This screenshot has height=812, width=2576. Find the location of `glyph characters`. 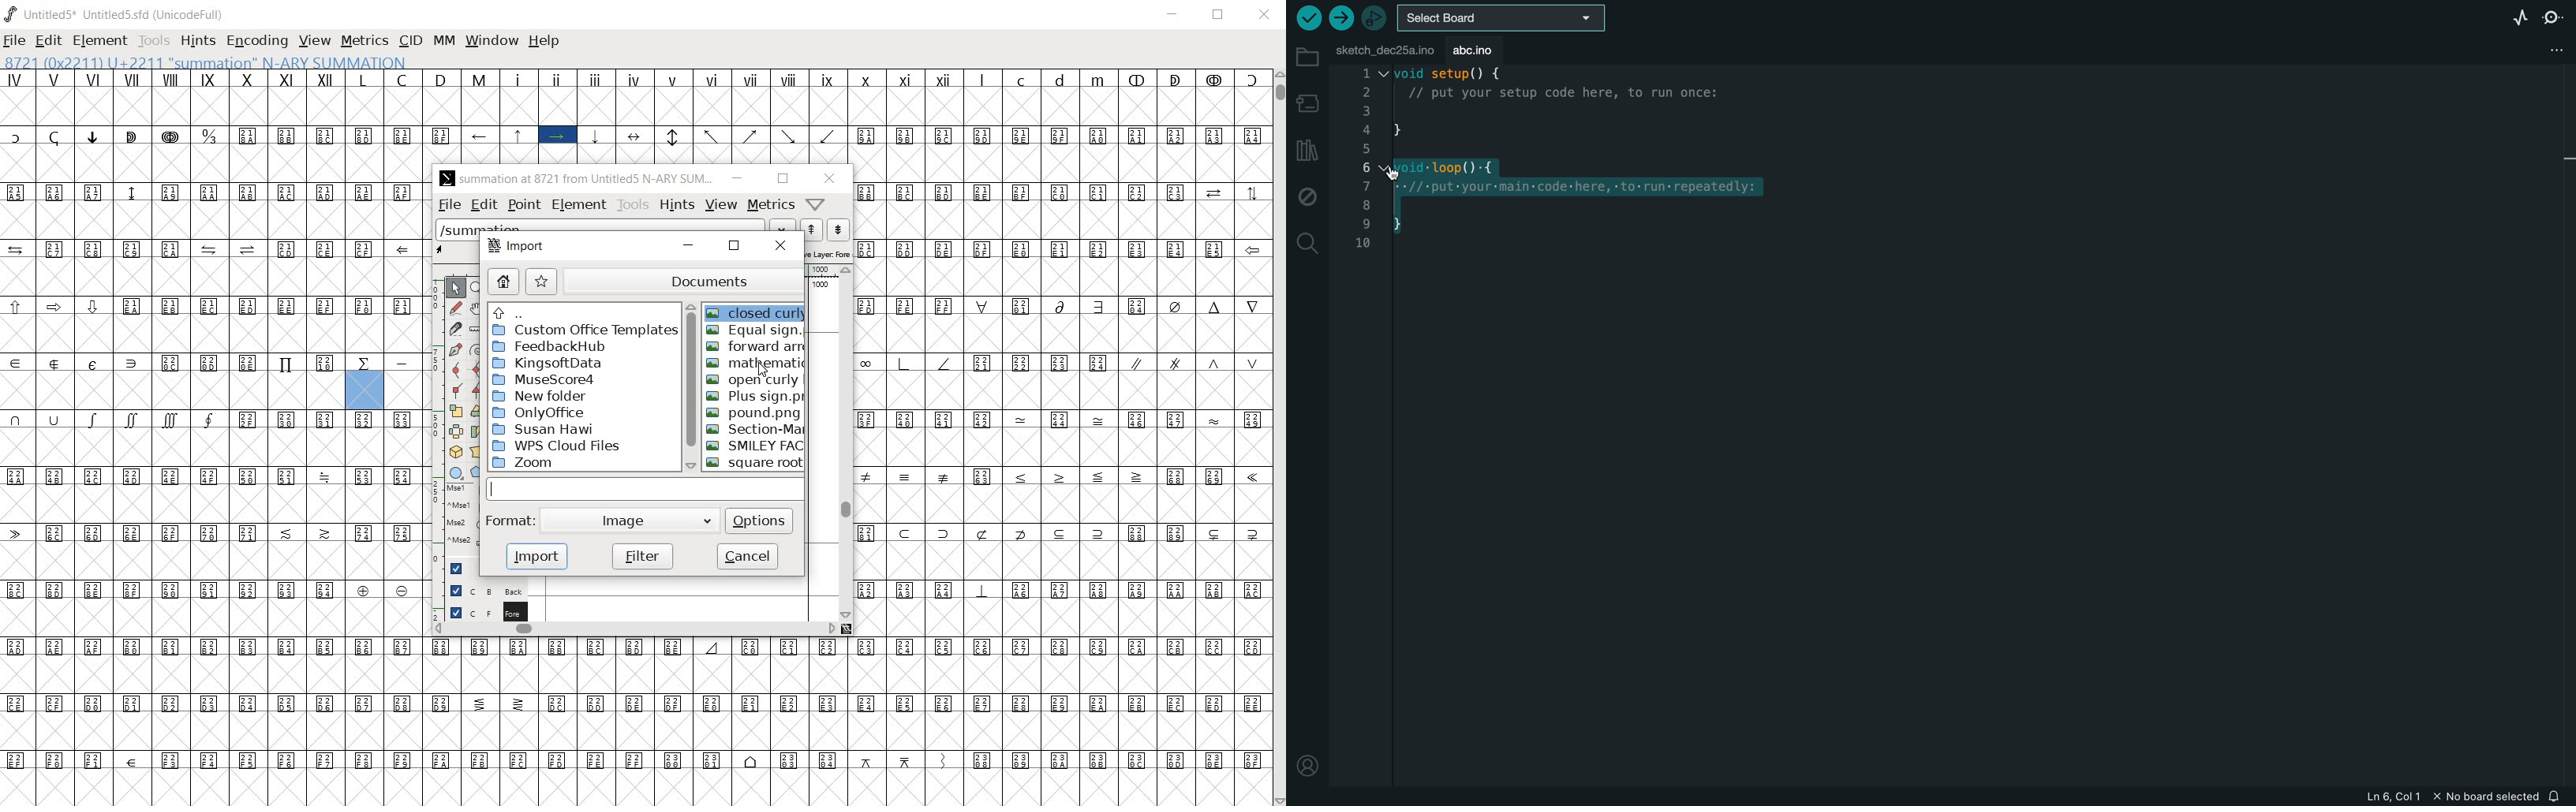

glyph characters is located at coordinates (847, 723).